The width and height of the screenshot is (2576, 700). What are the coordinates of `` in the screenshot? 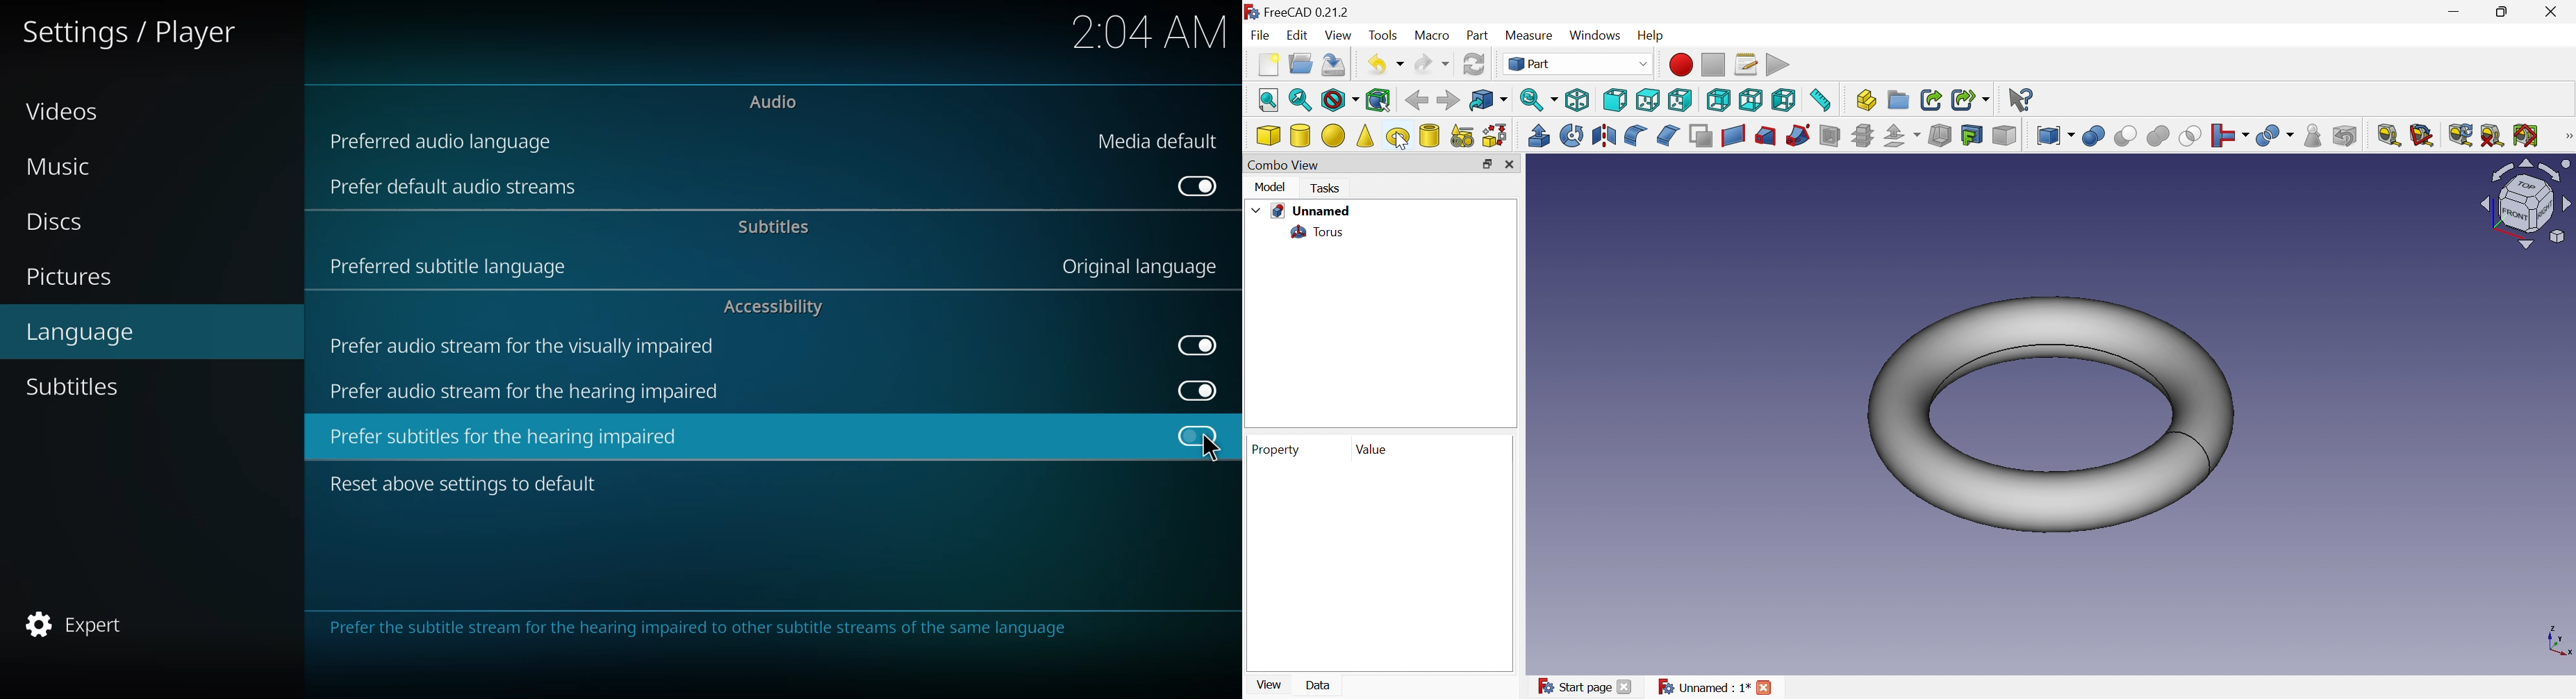 It's located at (2314, 136).